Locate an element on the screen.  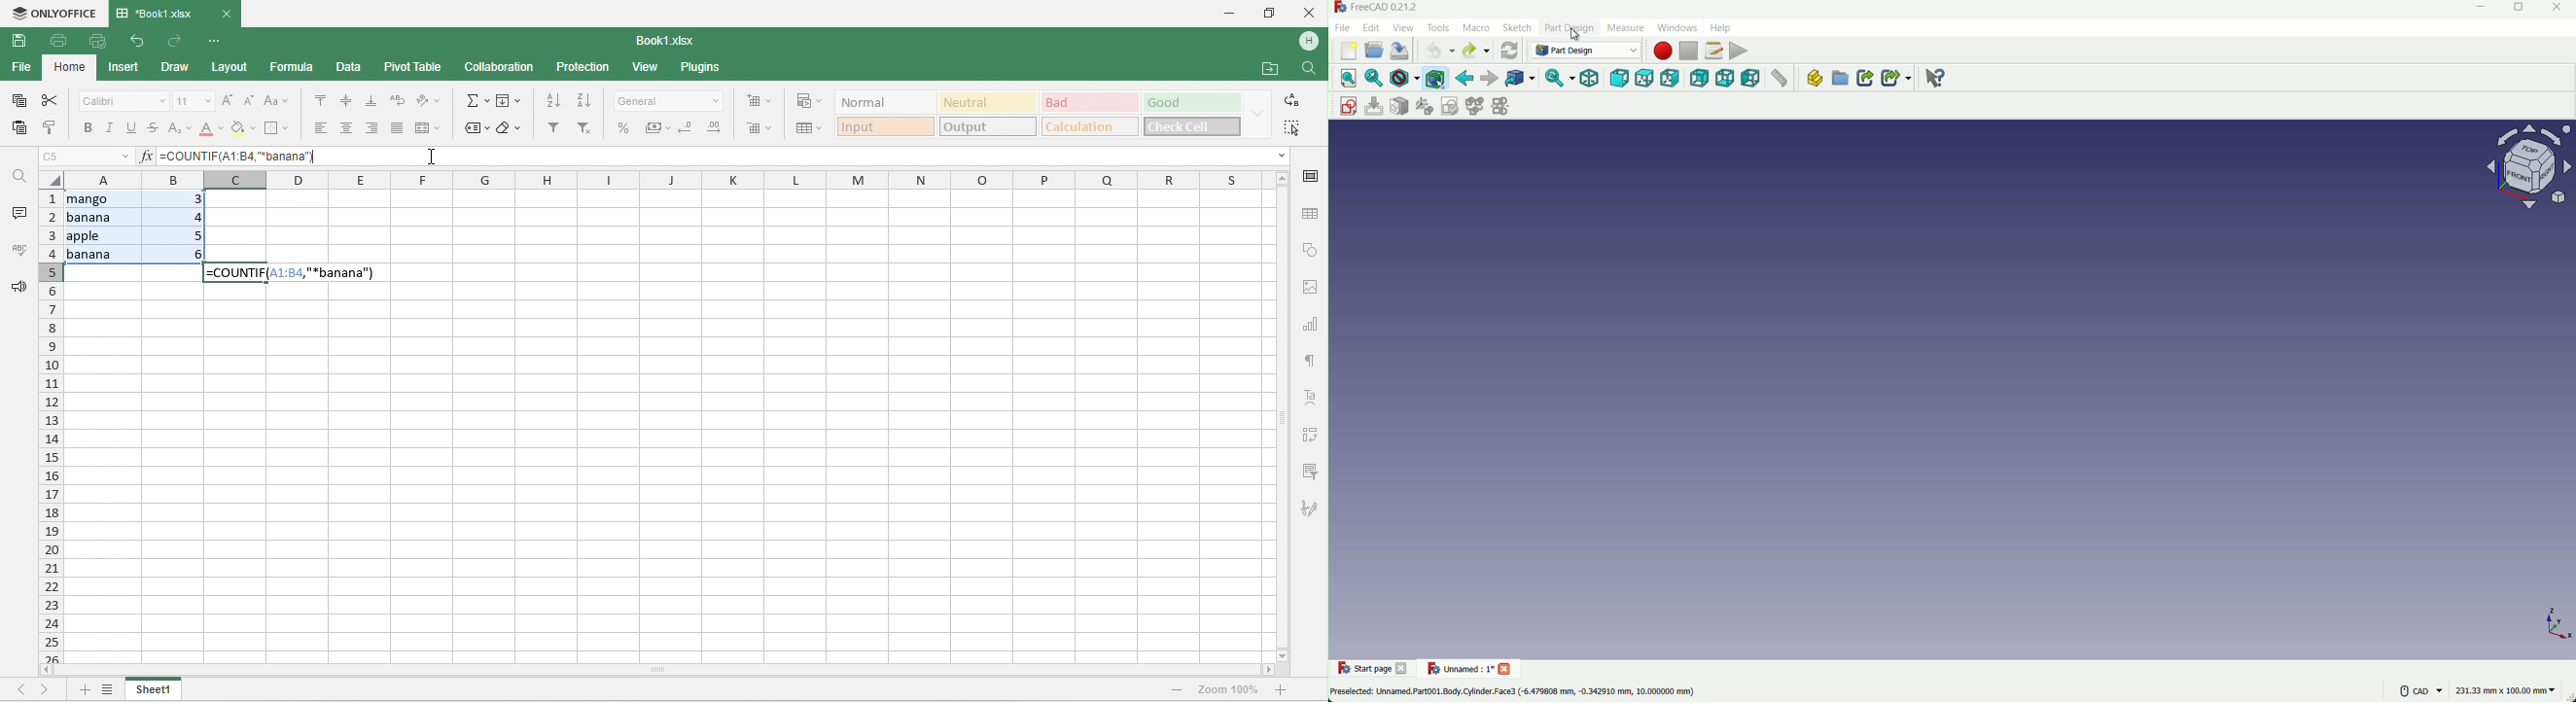
replace is located at coordinates (1289, 100).